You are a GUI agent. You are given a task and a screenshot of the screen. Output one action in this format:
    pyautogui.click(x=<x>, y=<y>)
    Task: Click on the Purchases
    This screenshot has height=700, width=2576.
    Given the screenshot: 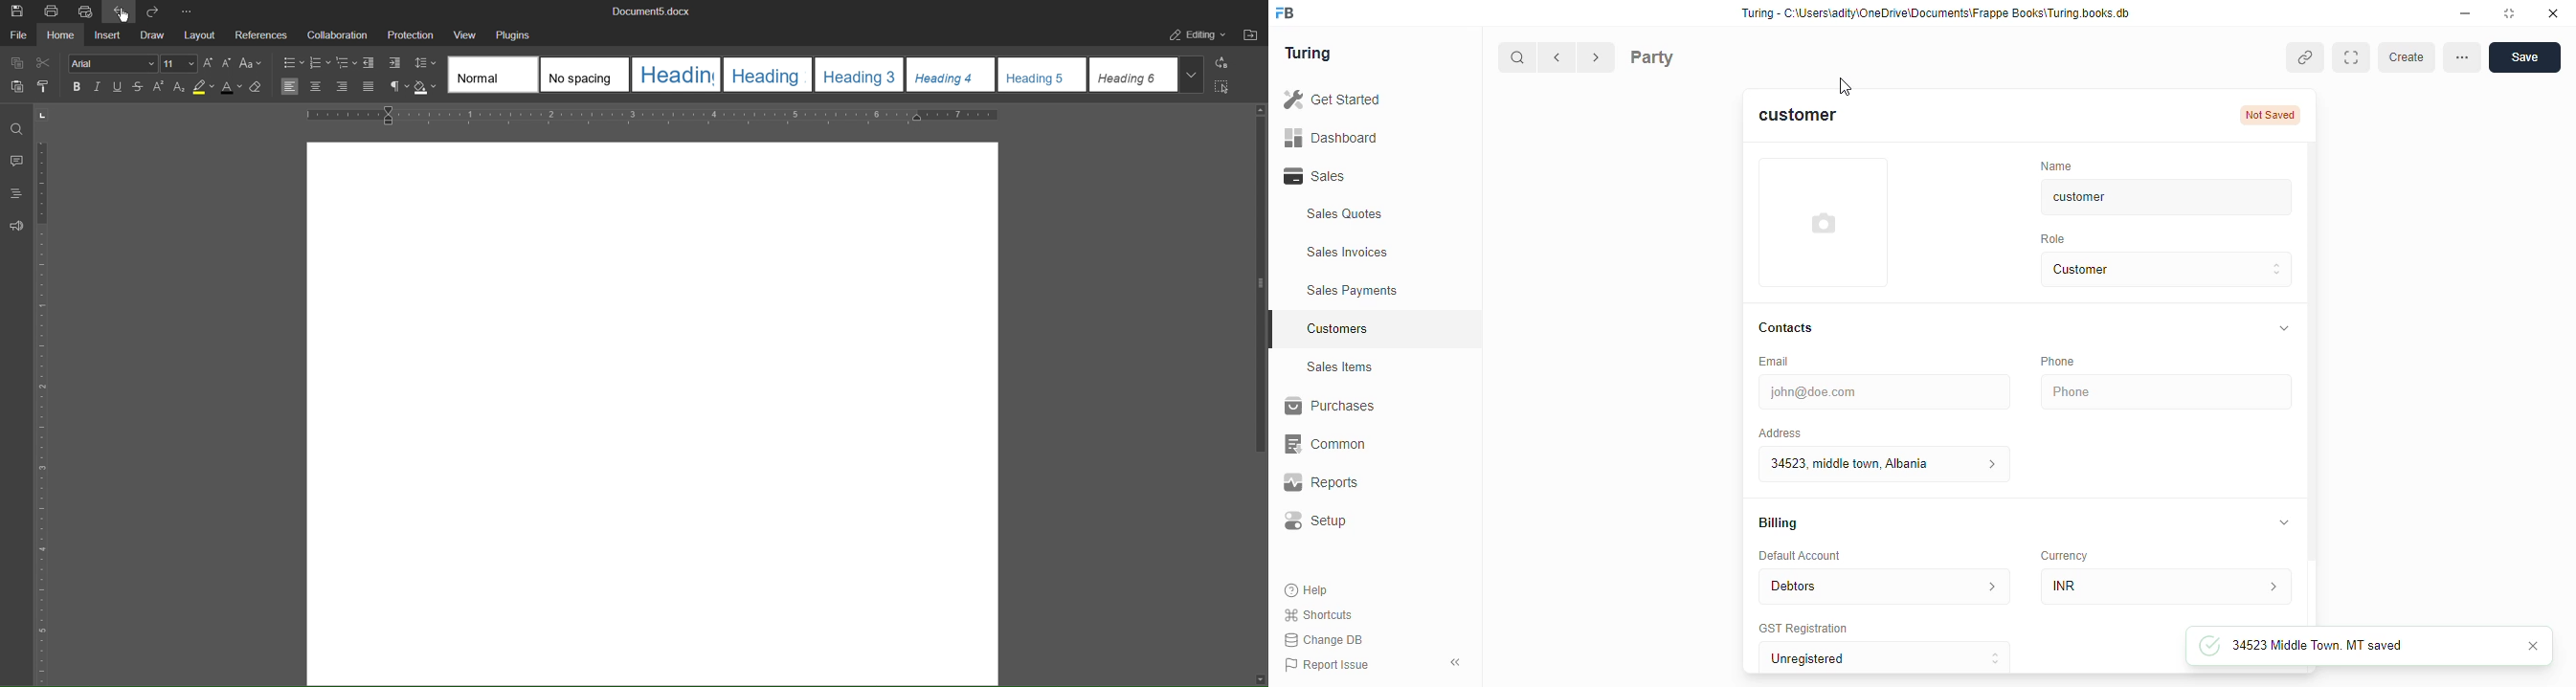 What is the action you would take?
    pyautogui.click(x=1364, y=409)
    